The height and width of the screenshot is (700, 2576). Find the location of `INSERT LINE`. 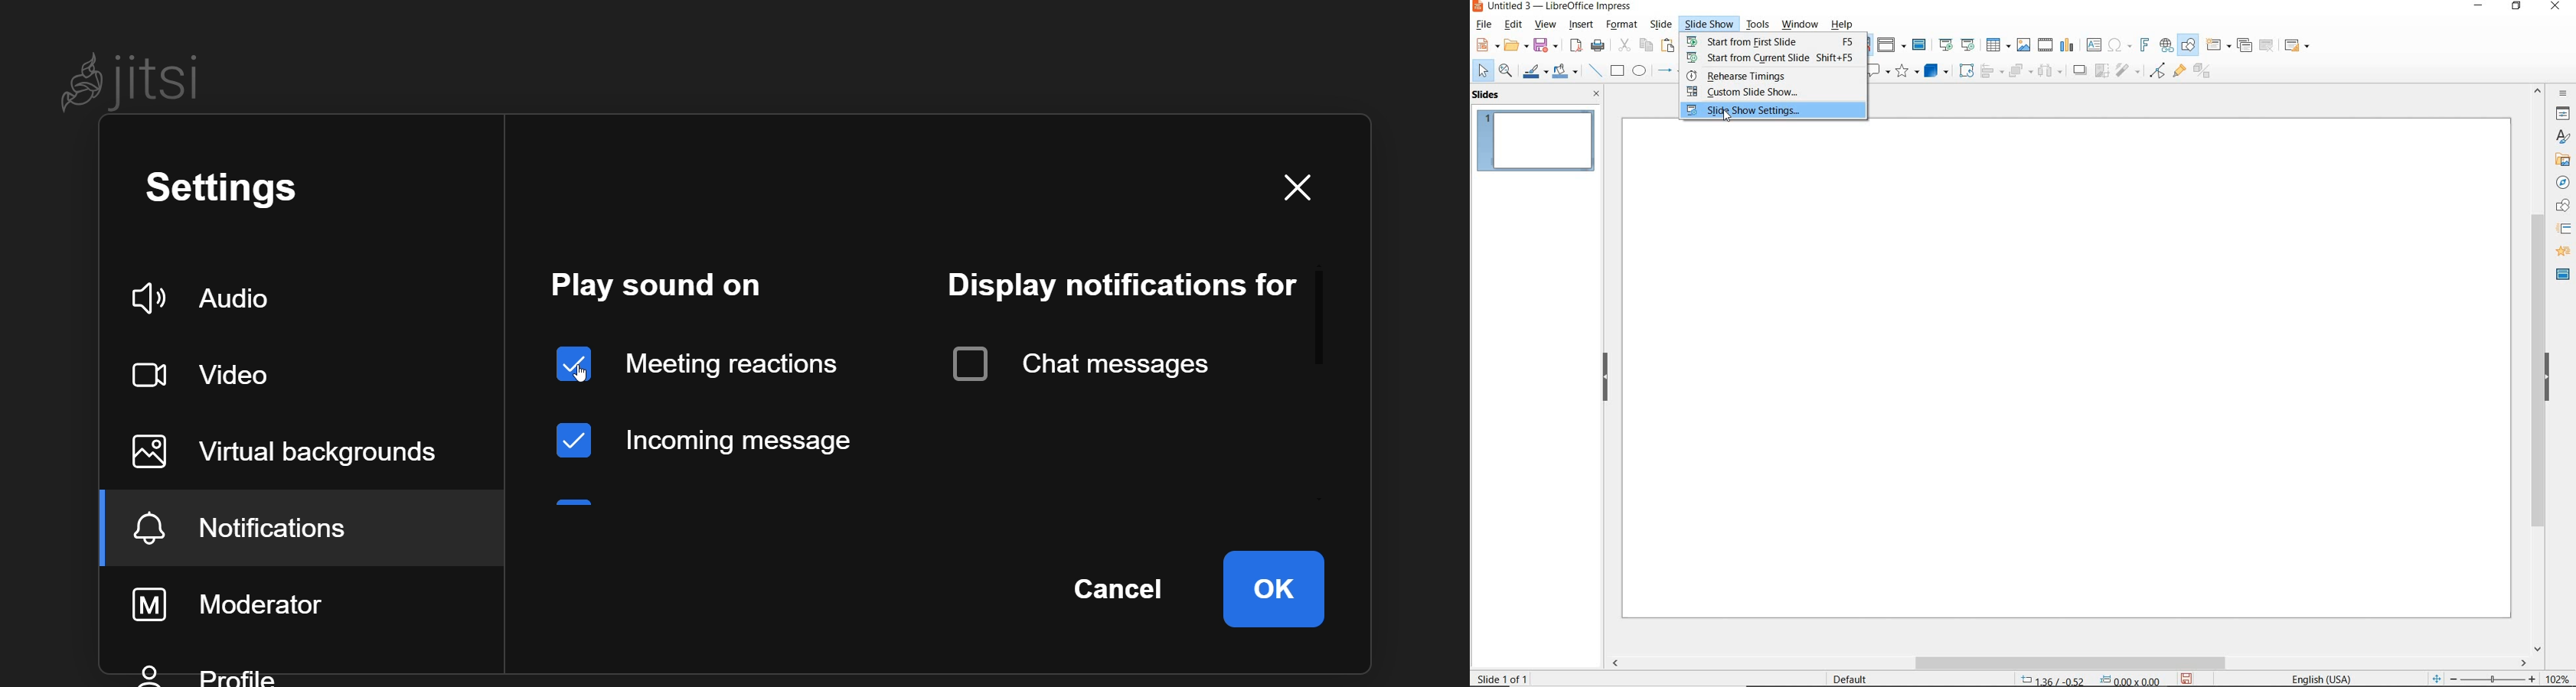

INSERT LINE is located at coordinates (1596, 70).